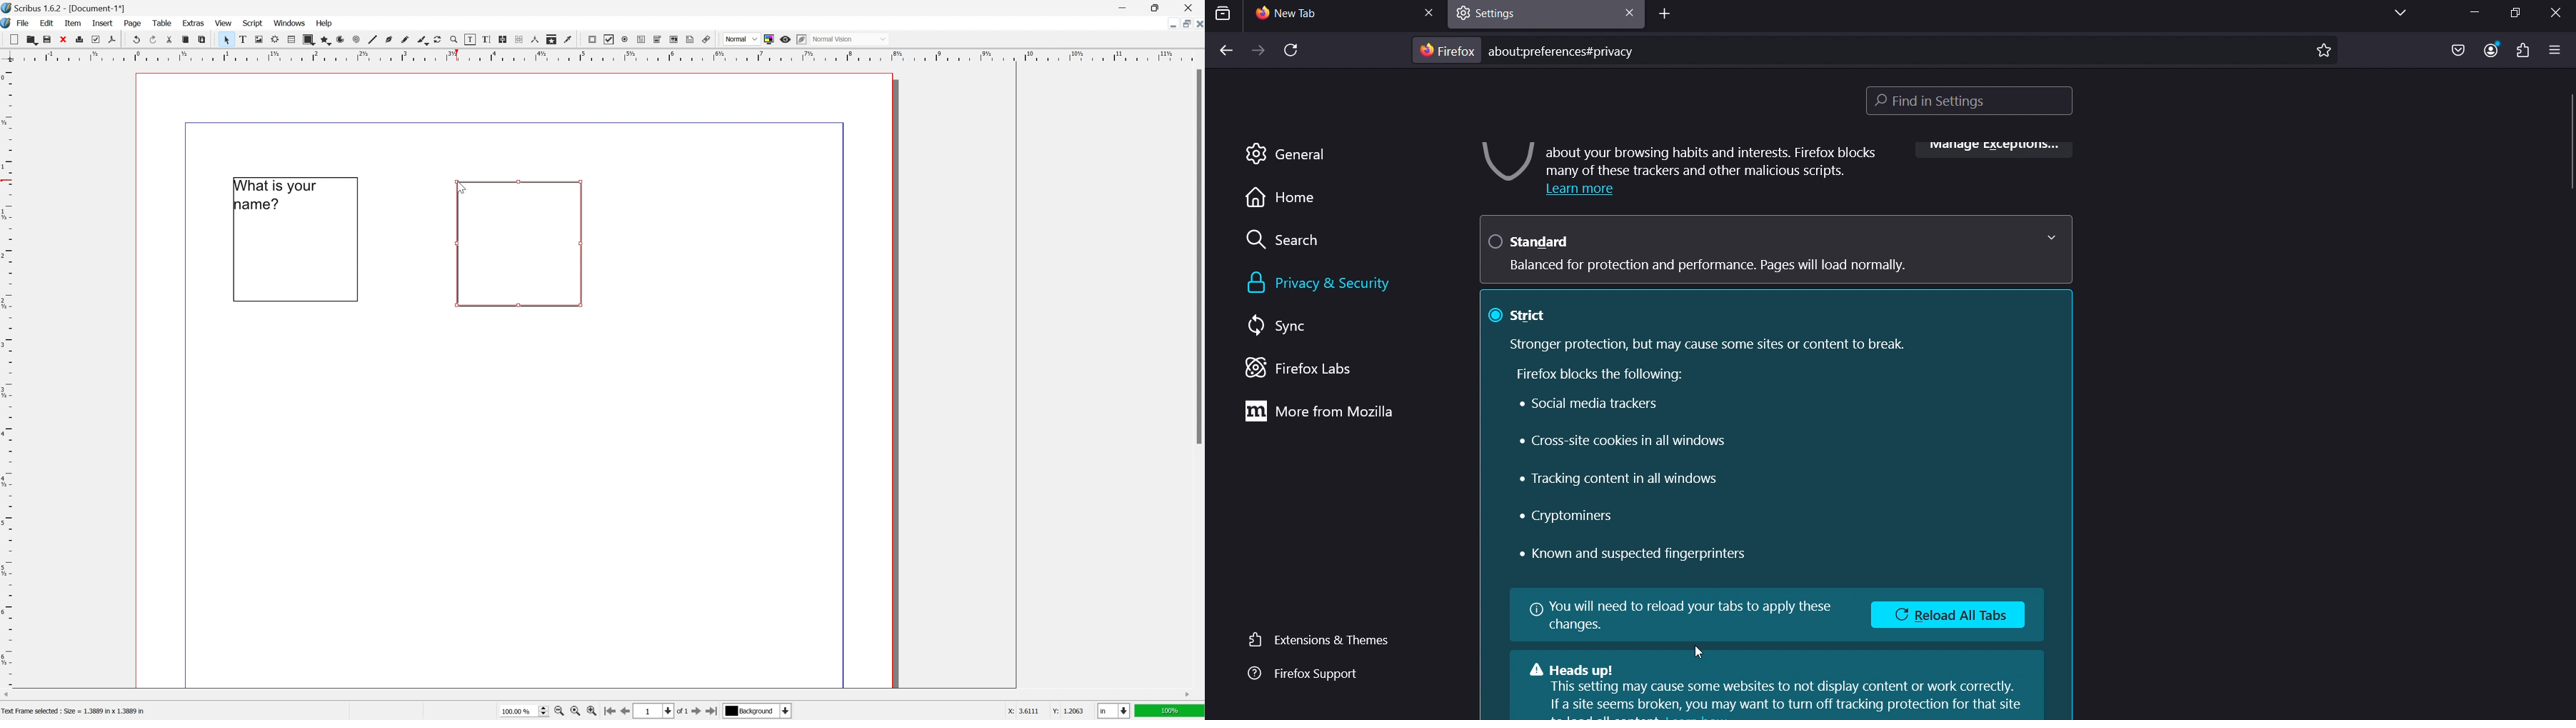  What do you see at coordinates (224, 24) in the screenshot?
I see `view` at bounding box center [224, 24].